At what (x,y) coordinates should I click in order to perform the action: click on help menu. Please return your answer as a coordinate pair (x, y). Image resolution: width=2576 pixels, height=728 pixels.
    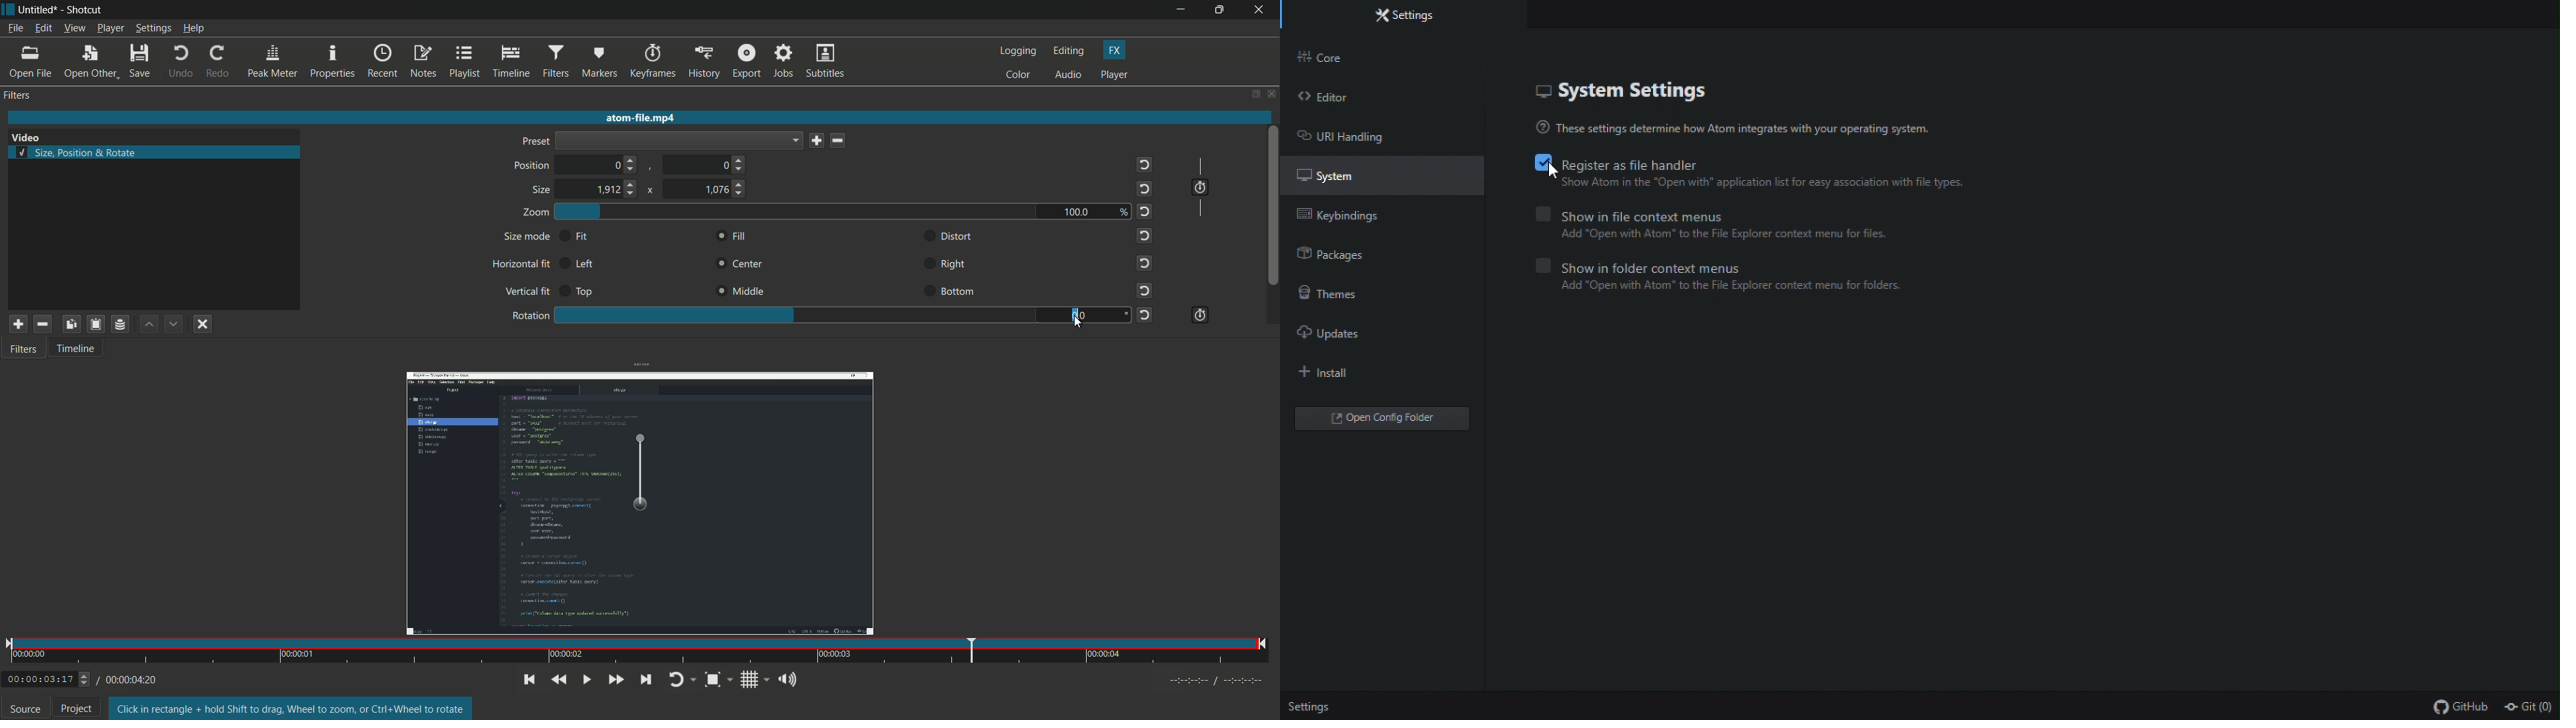
    Looking at the image, I should click on (195, 29).